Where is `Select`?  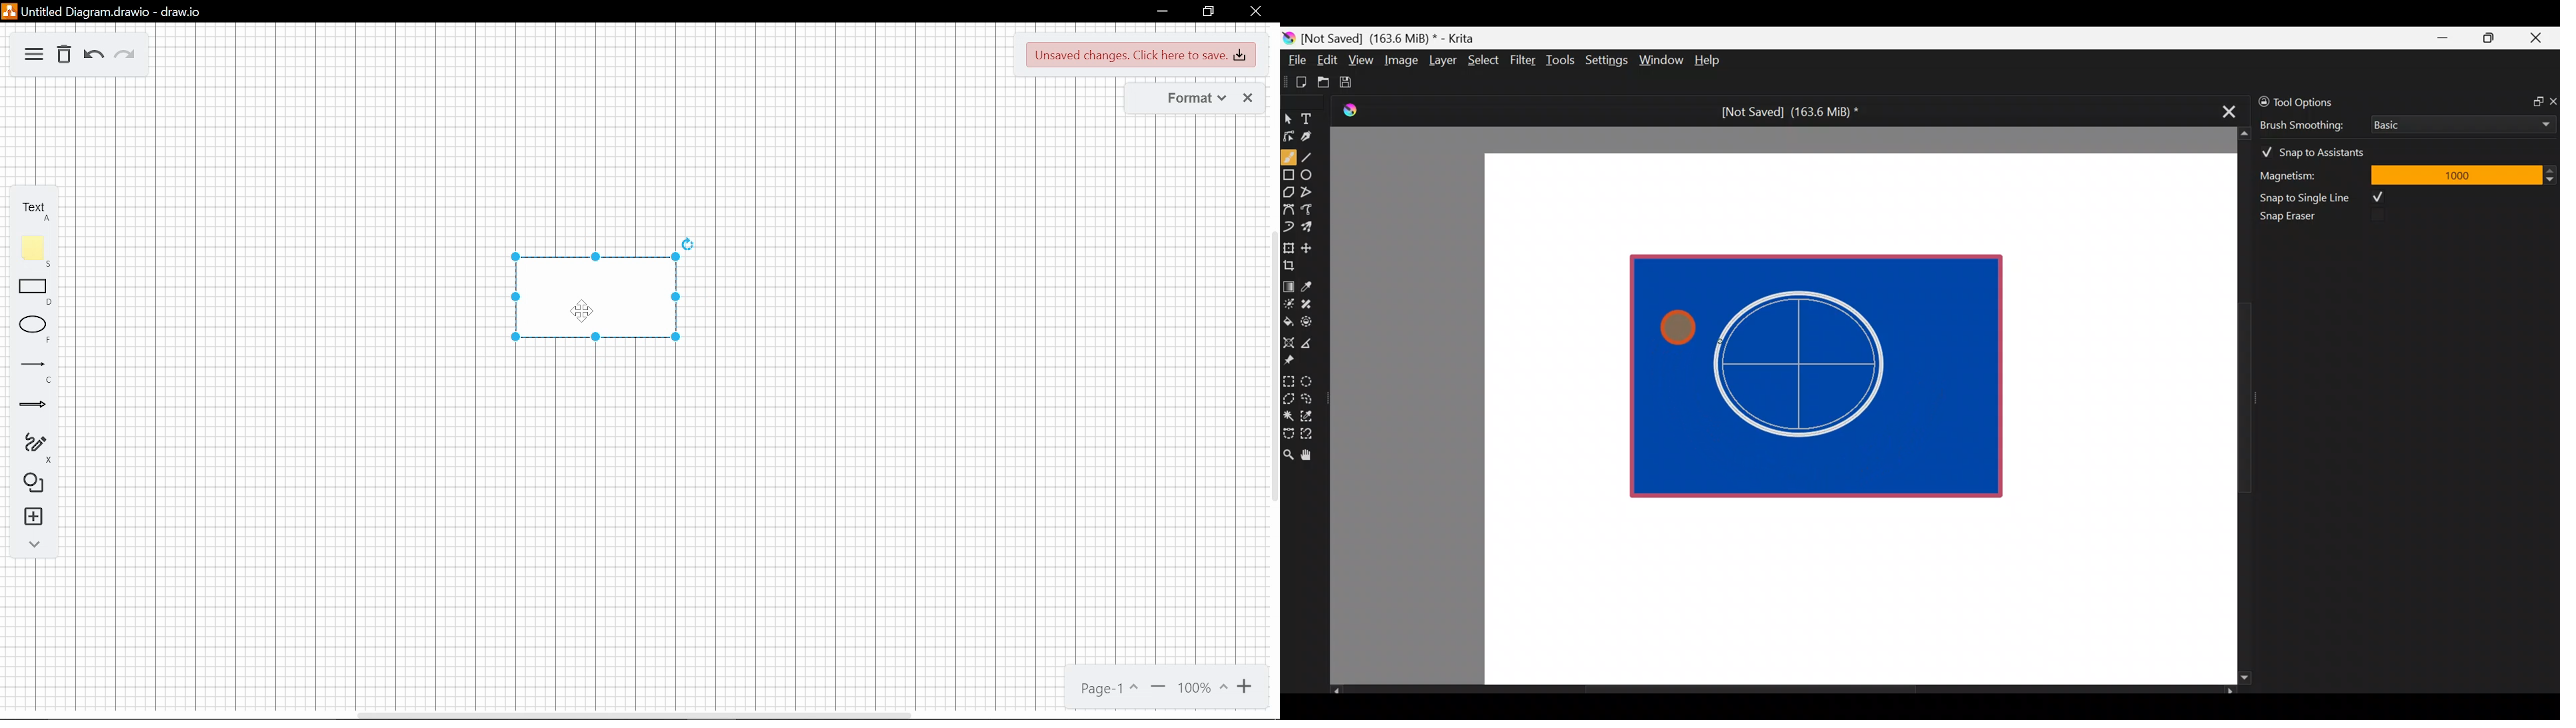
Select is located at coordinates (1484, 59).